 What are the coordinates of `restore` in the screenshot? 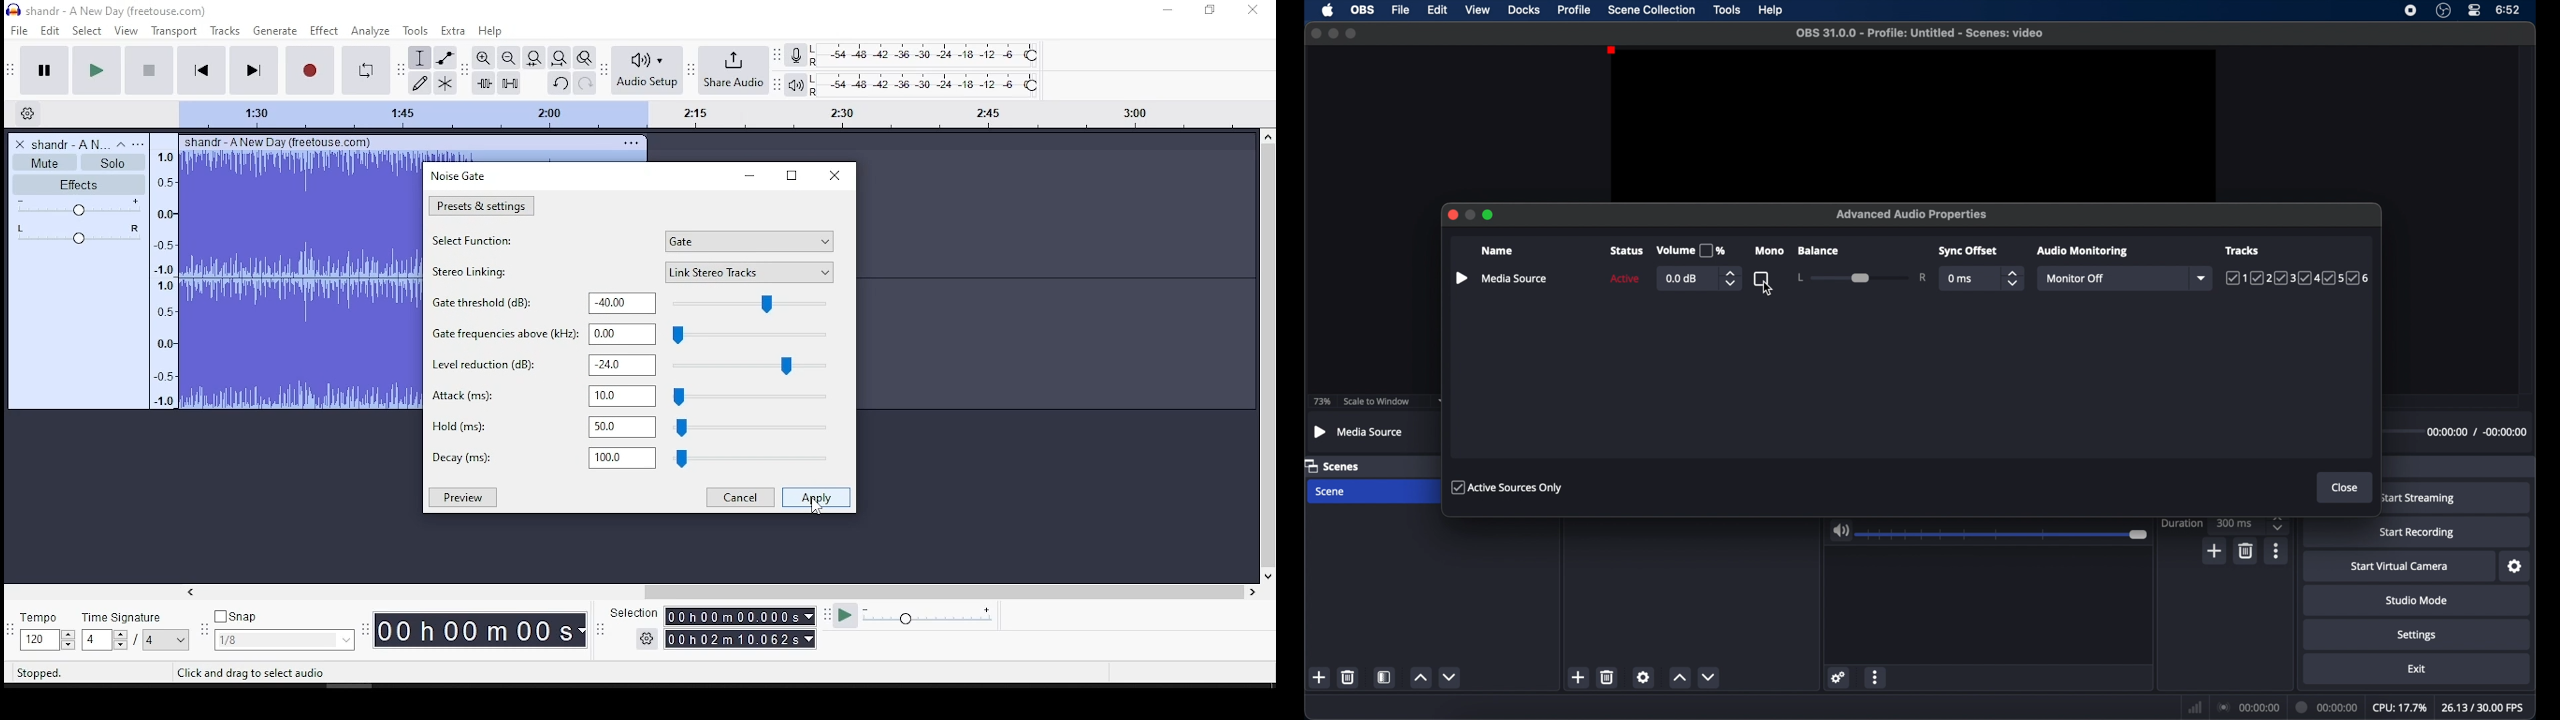 It's located at (791, 175).